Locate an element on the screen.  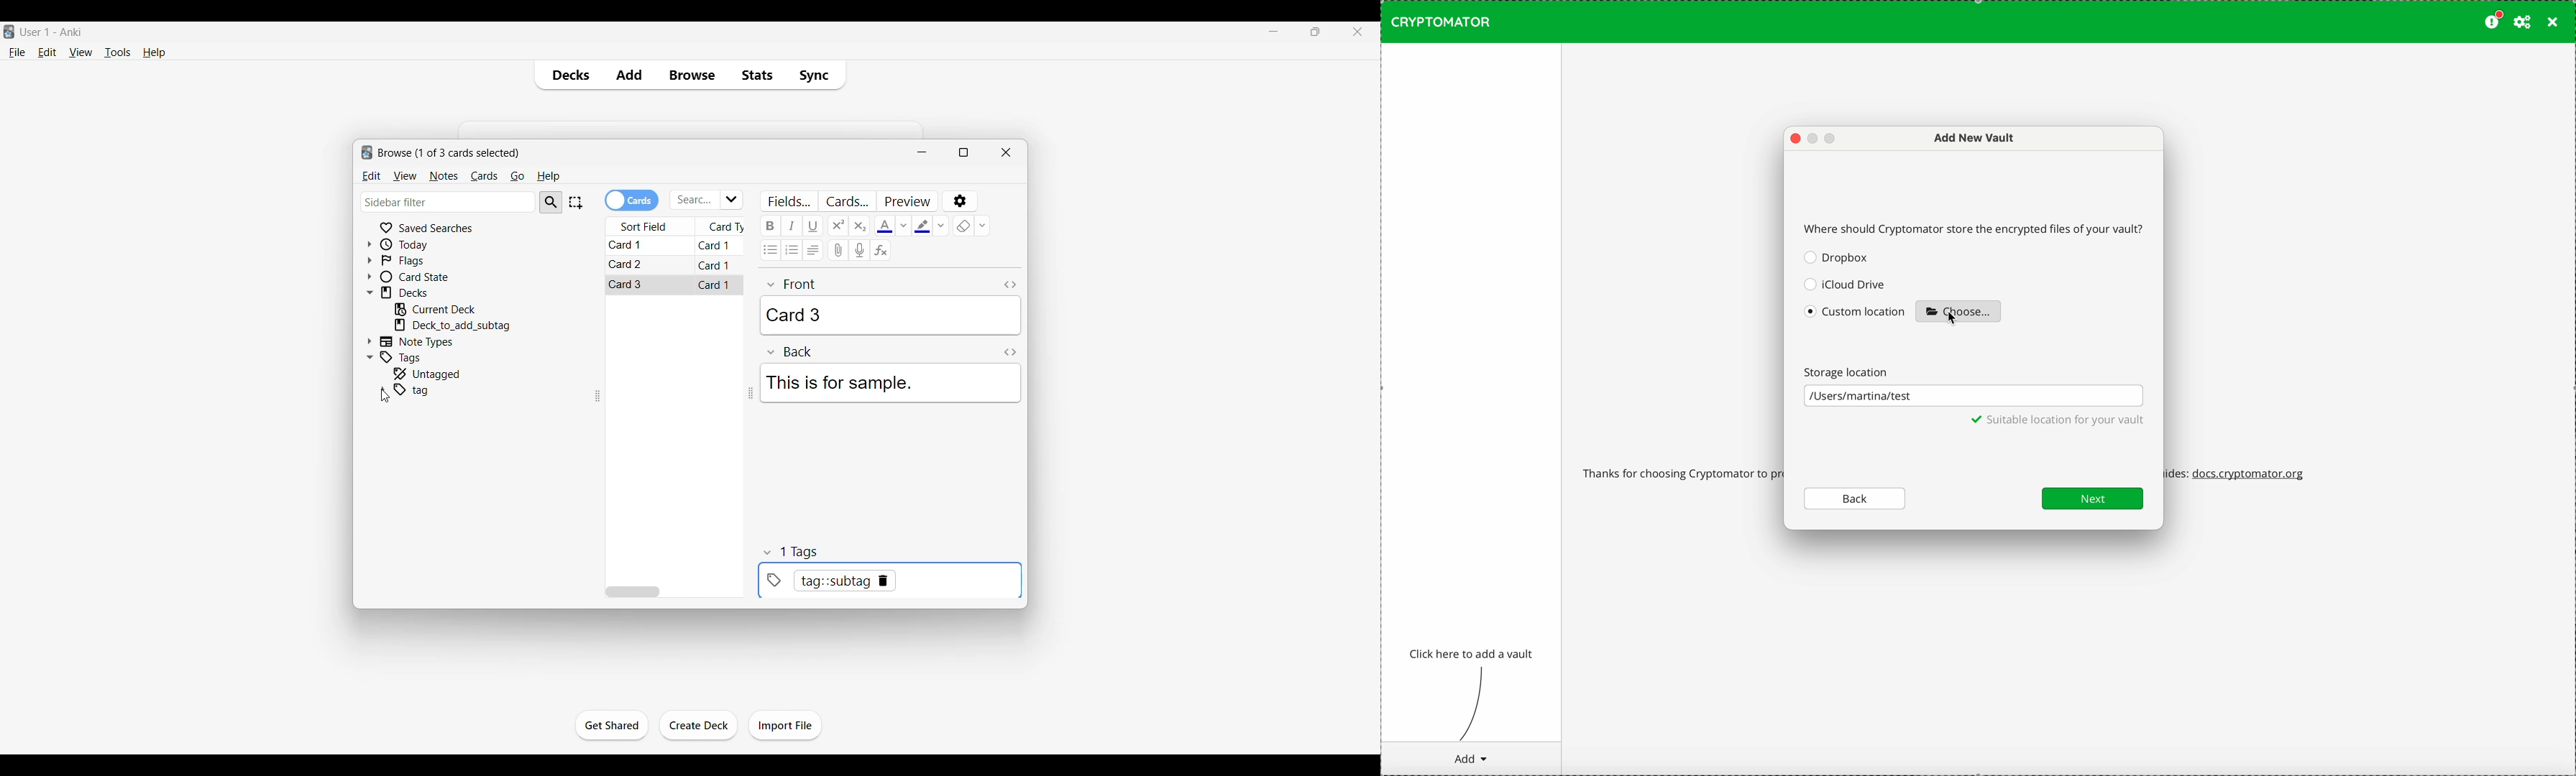
Tools menu is located at coordinates (118, 52).